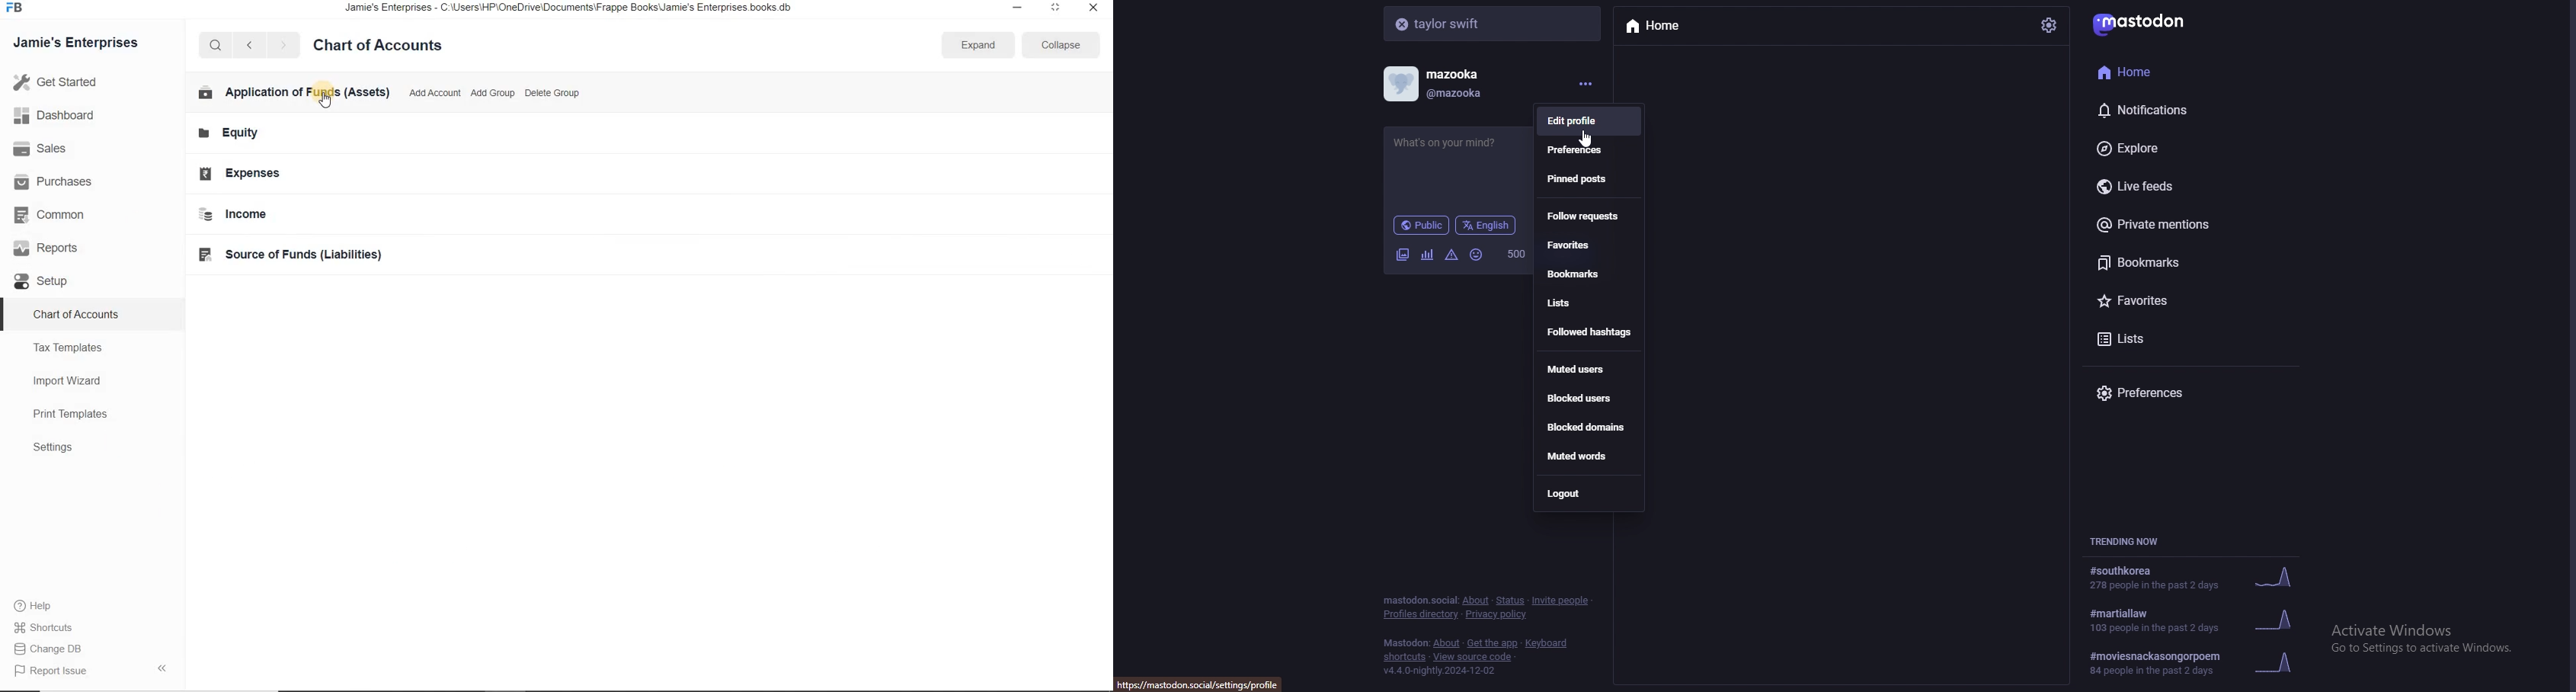 Image resolution: width=2576 pixels, height=700 pixels. I want to click on language, so click(1488, 225).